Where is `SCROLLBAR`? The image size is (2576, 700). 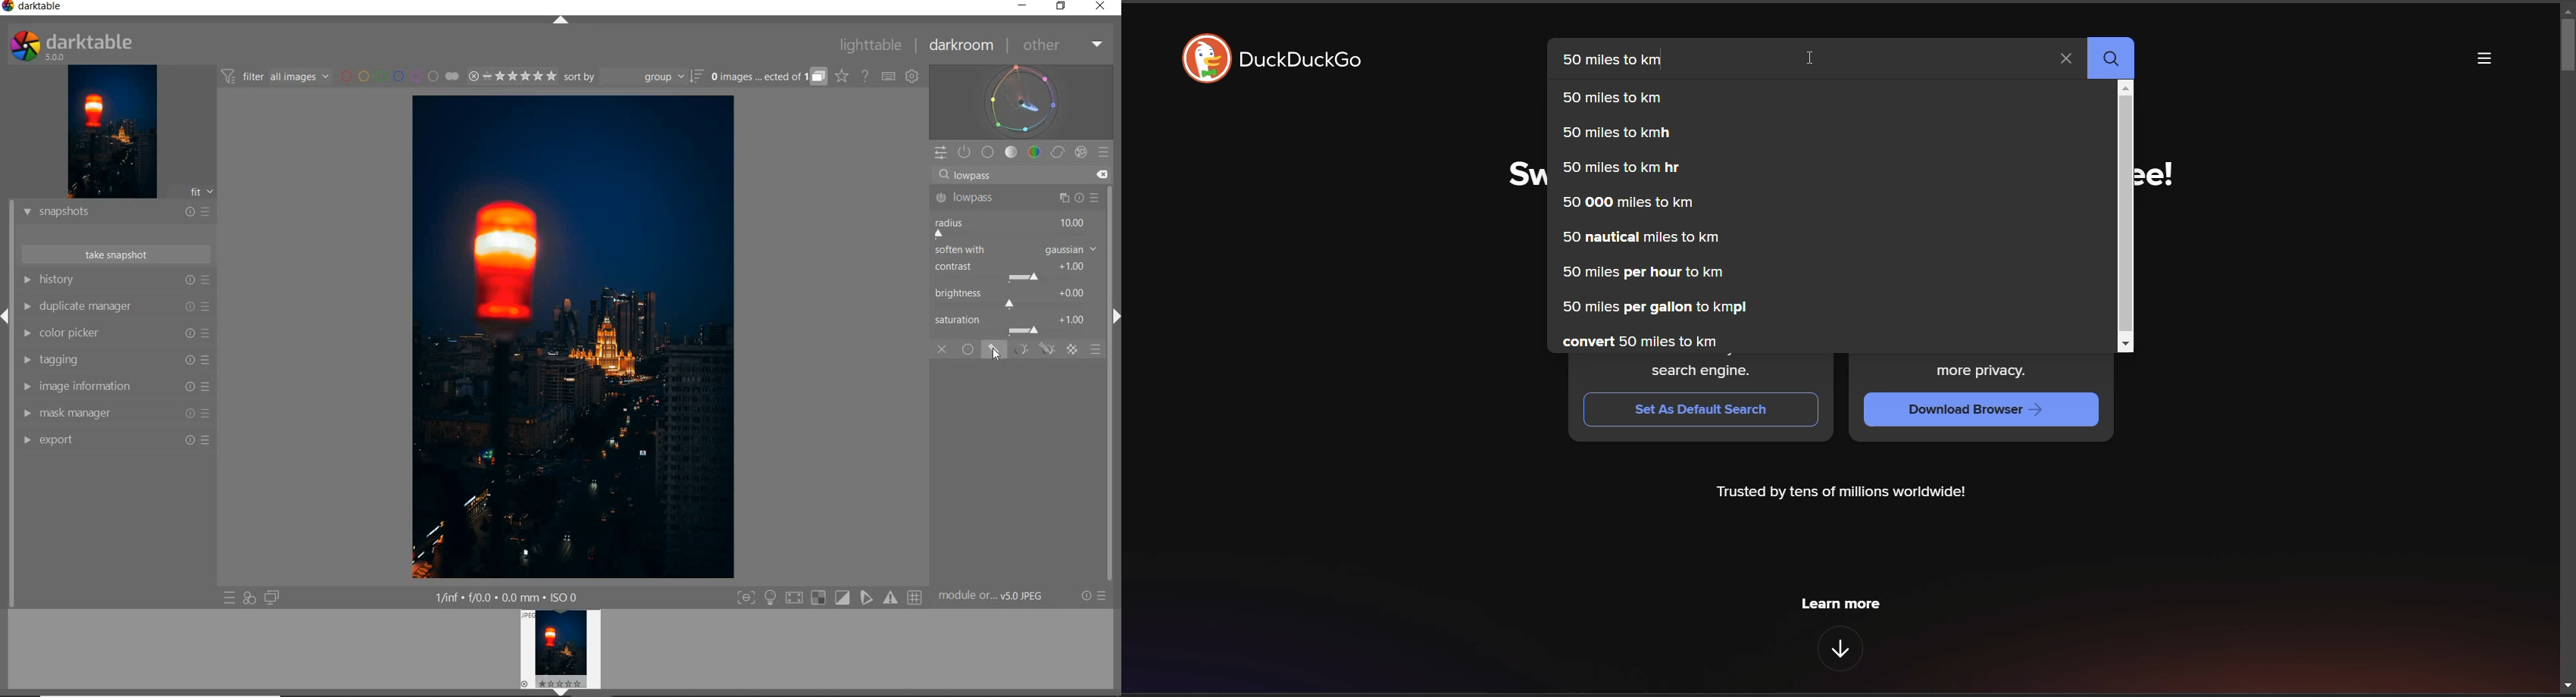 SCROLLBAR is located at coordinates (1115, 383).